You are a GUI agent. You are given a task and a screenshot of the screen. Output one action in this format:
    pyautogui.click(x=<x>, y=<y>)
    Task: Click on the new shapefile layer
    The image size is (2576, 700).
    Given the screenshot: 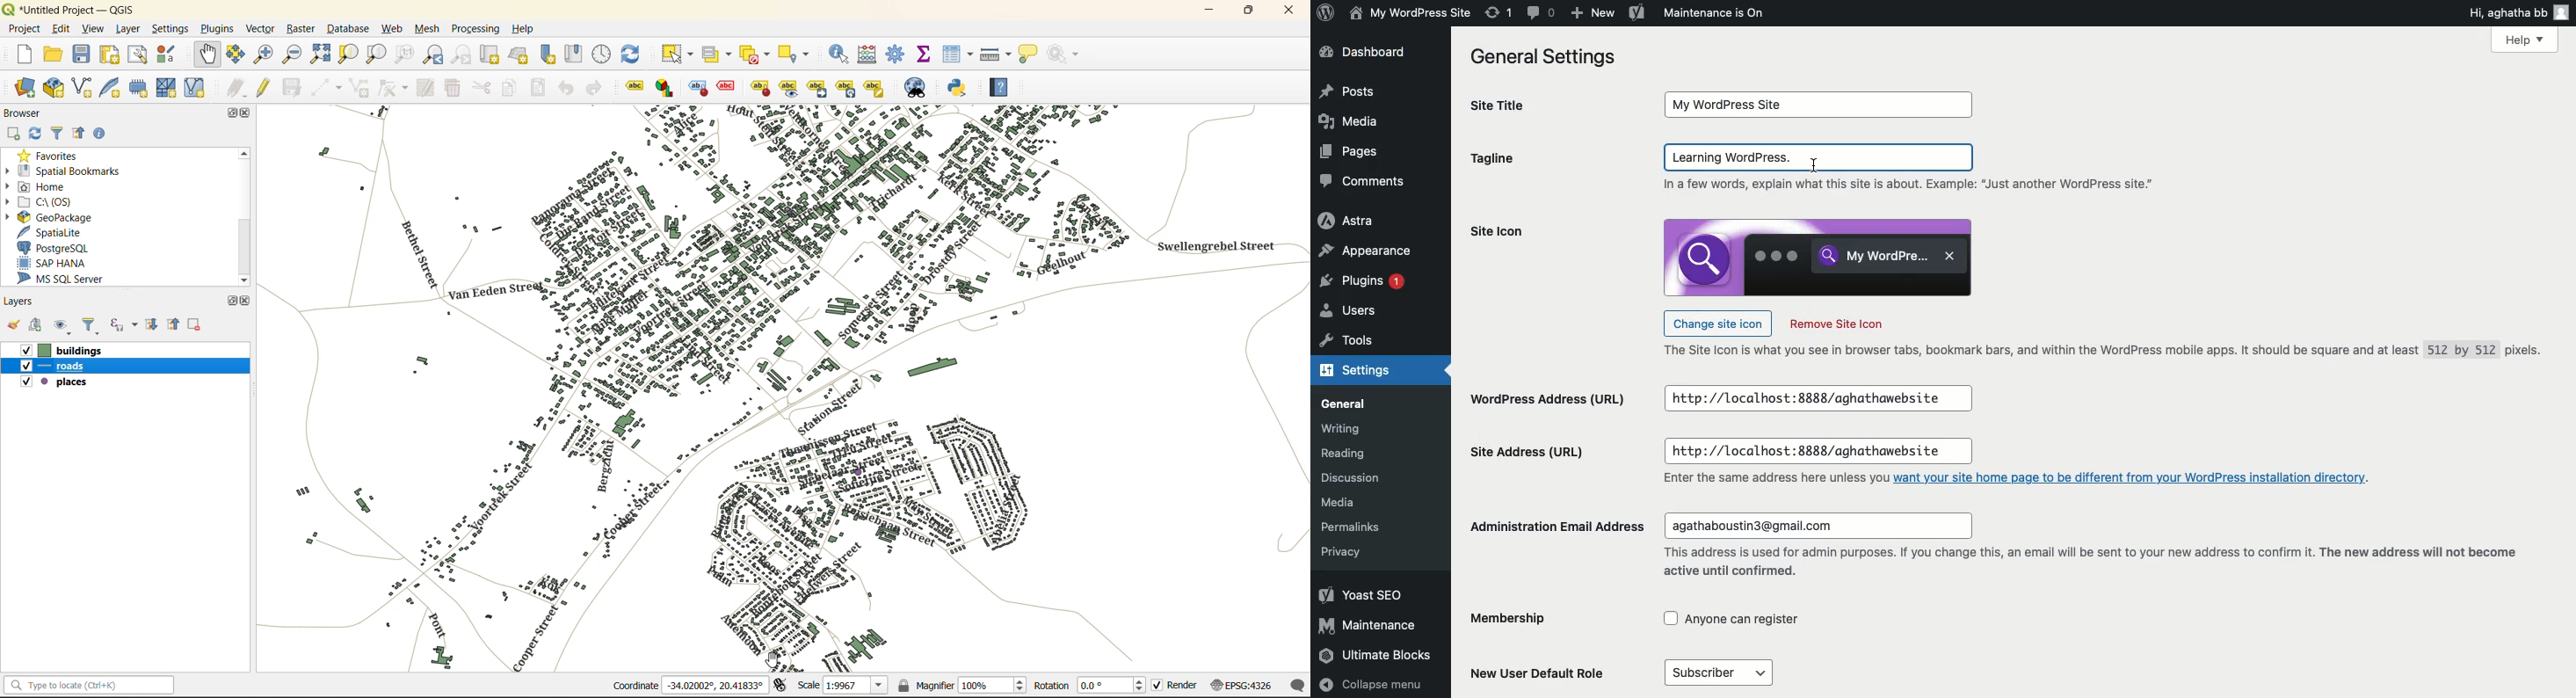 What is the action you would take?
    pyautogui.click(x=88, y=88)
    